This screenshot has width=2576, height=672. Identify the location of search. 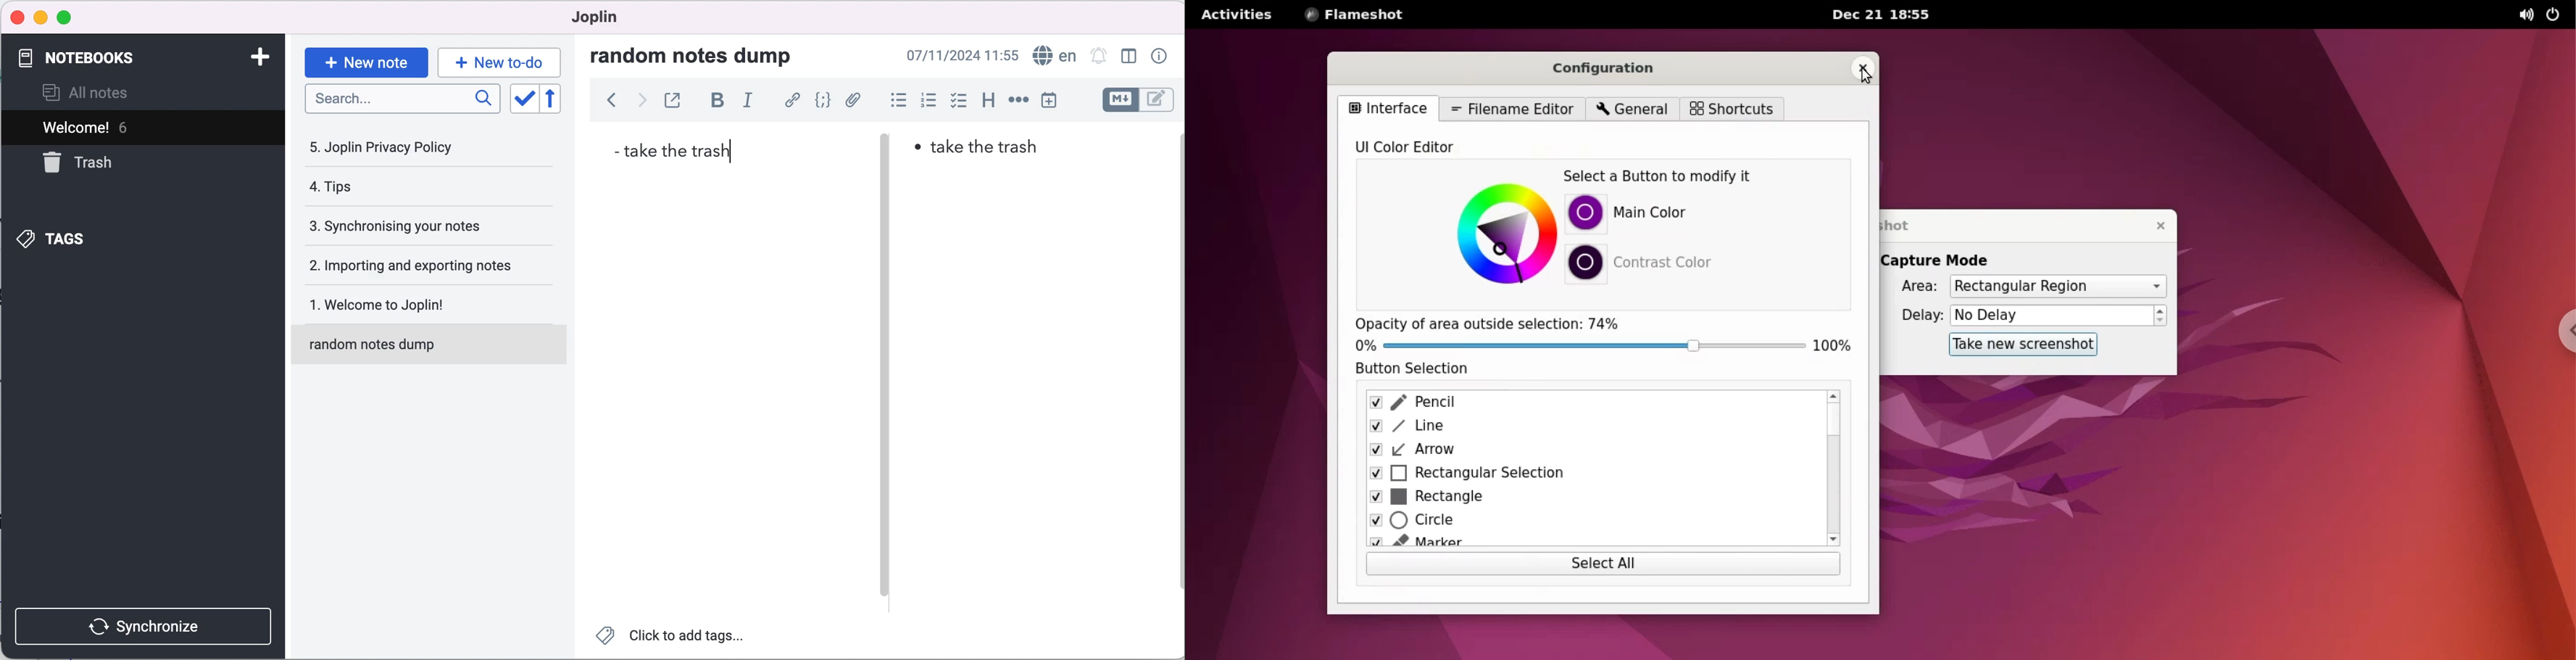
(403, 103).